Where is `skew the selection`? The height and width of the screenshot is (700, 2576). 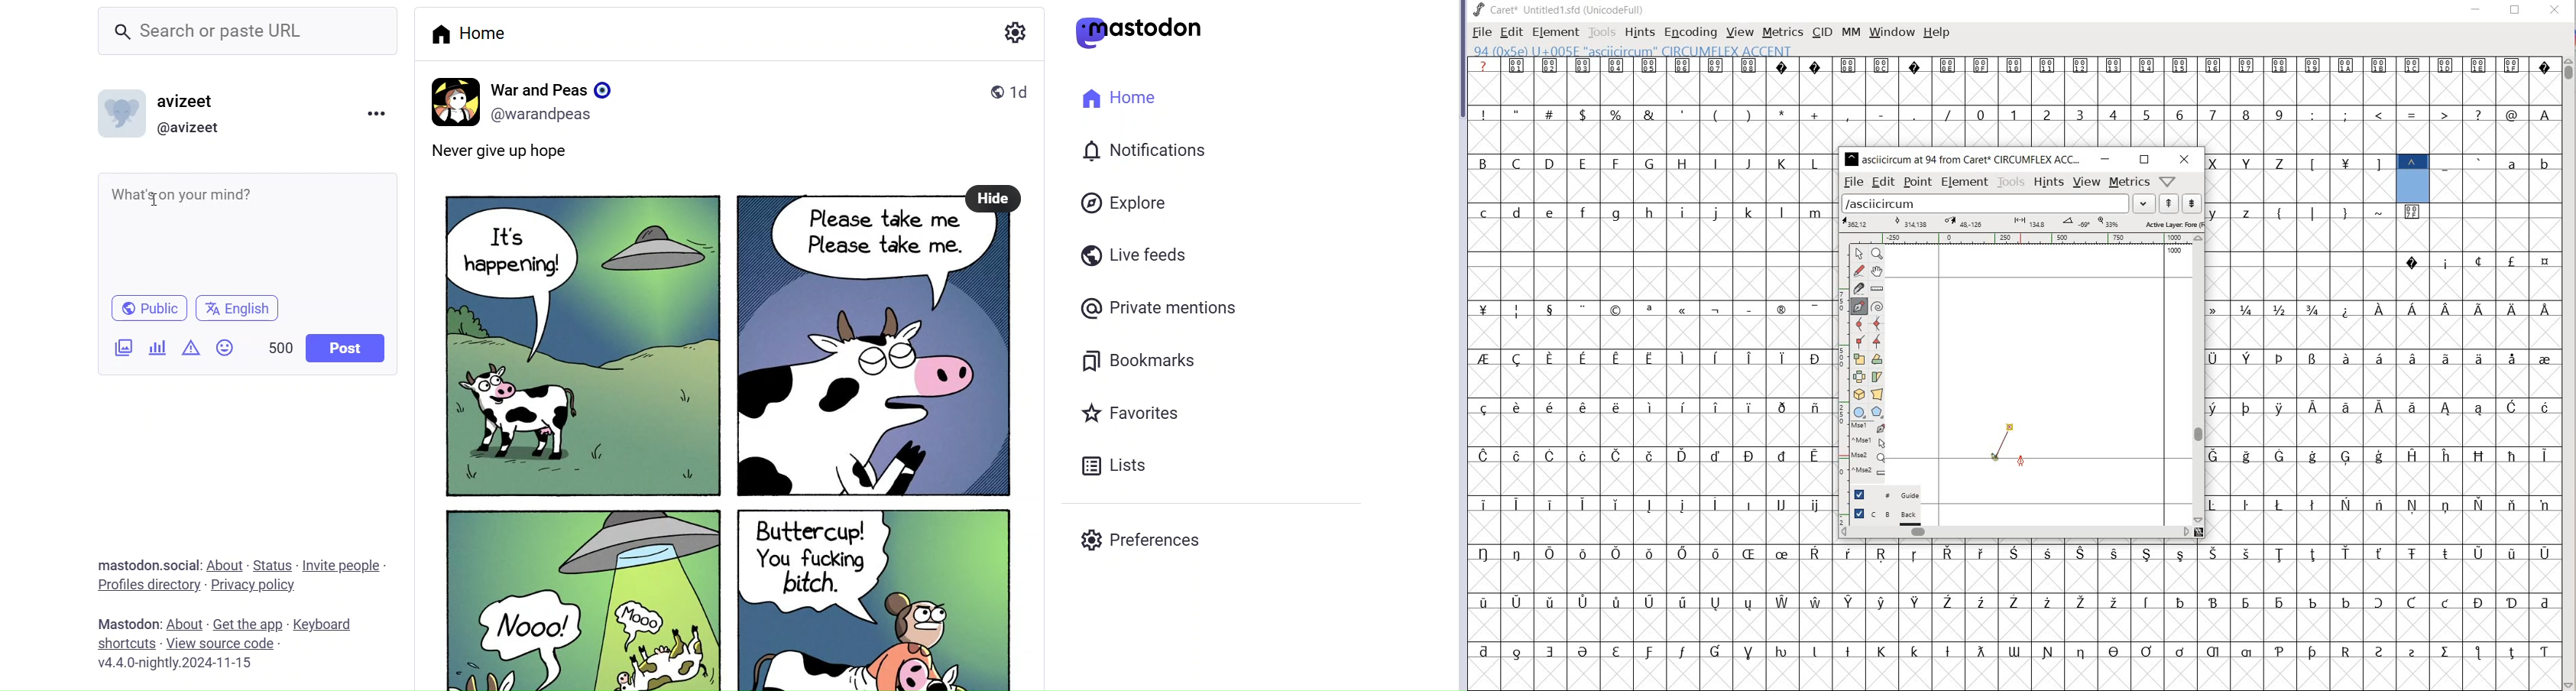 skew the selection is located at coordinates (1877, 377).